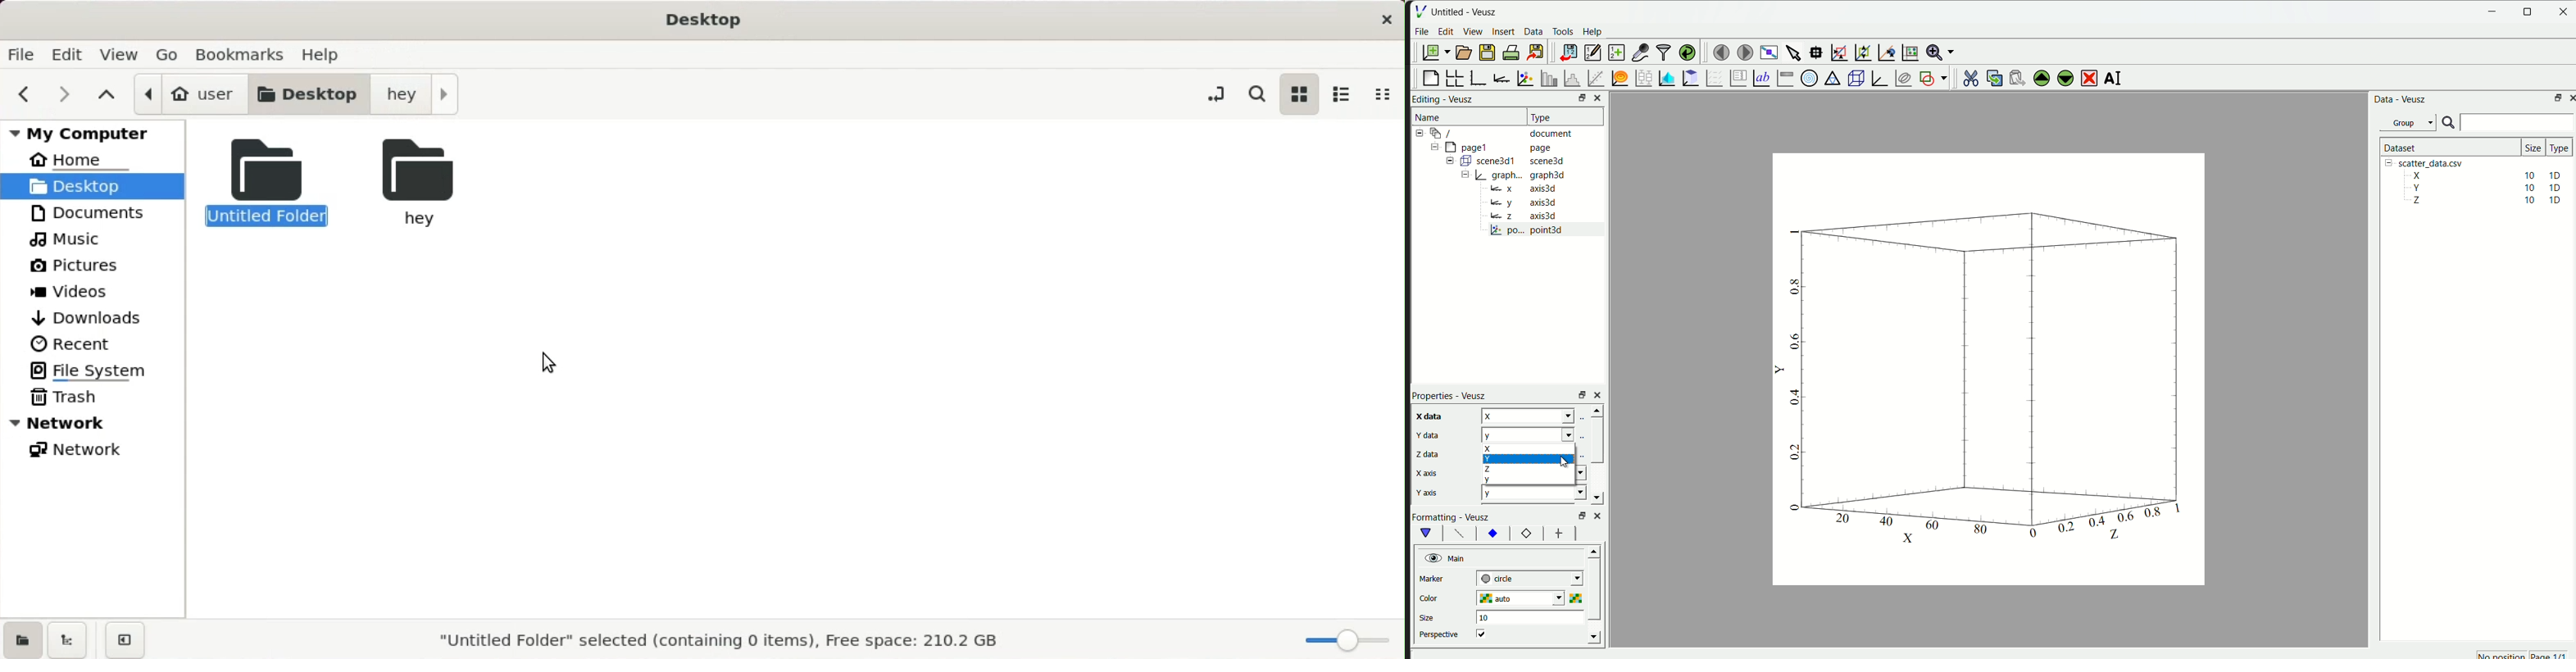 This screenshot has height=672, width=2576. Describe the element at coordinates (1503, 32) in the screenshot. I see `insert` at that location.